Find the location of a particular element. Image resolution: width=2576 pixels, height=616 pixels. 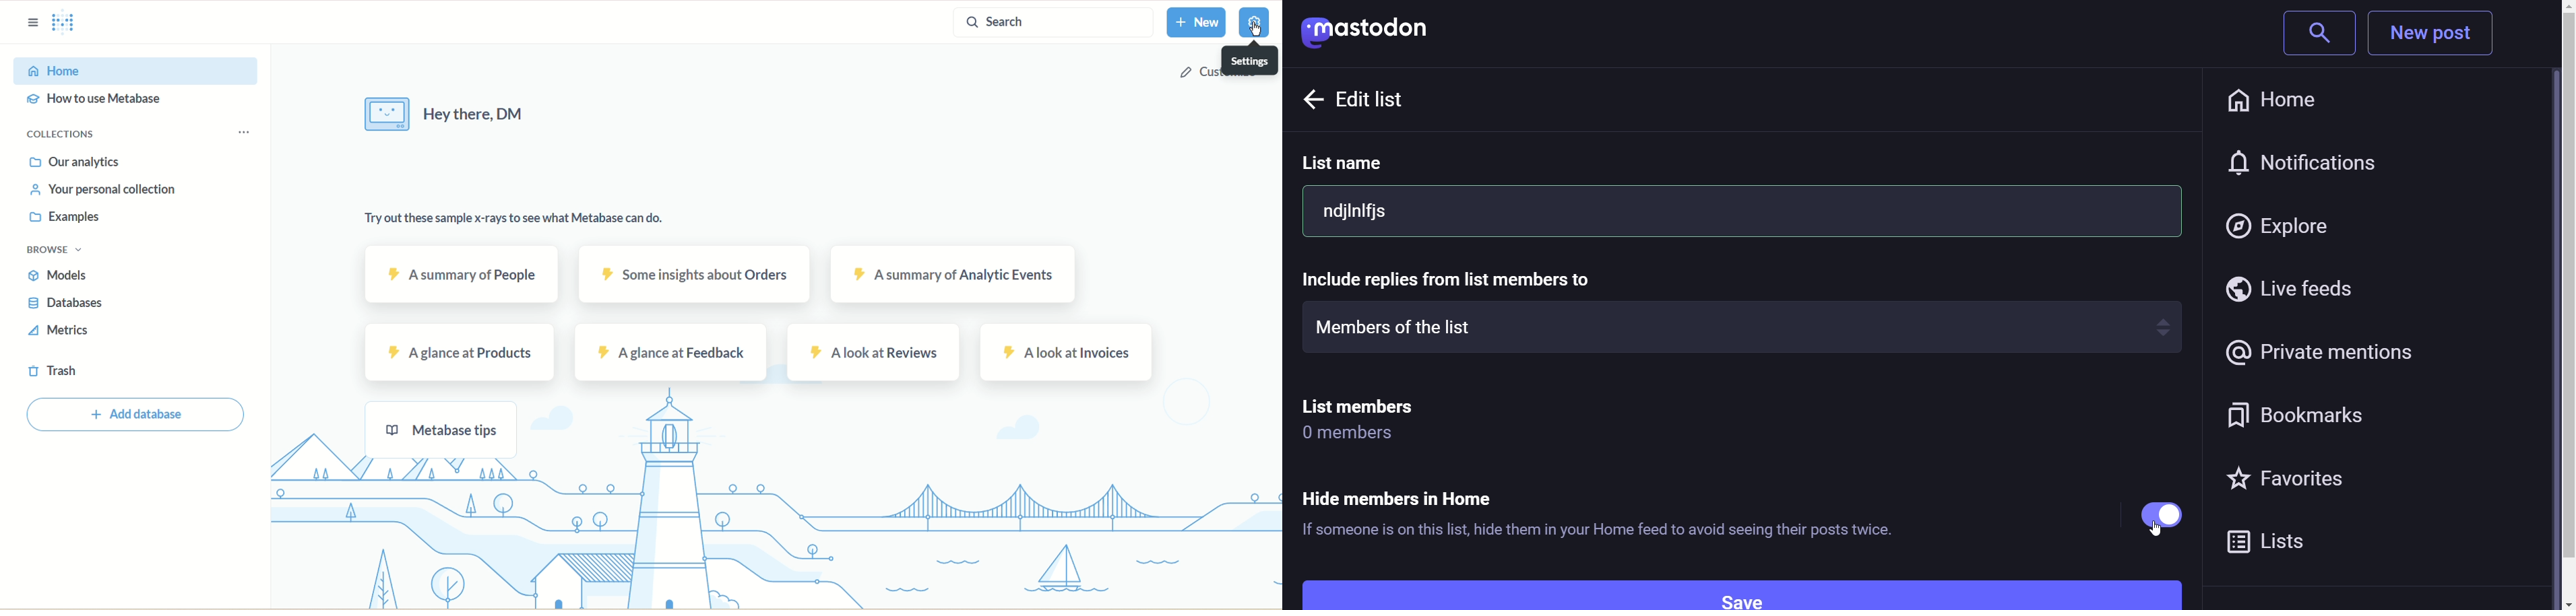

private mentions is located at coordinates (2328, 351).